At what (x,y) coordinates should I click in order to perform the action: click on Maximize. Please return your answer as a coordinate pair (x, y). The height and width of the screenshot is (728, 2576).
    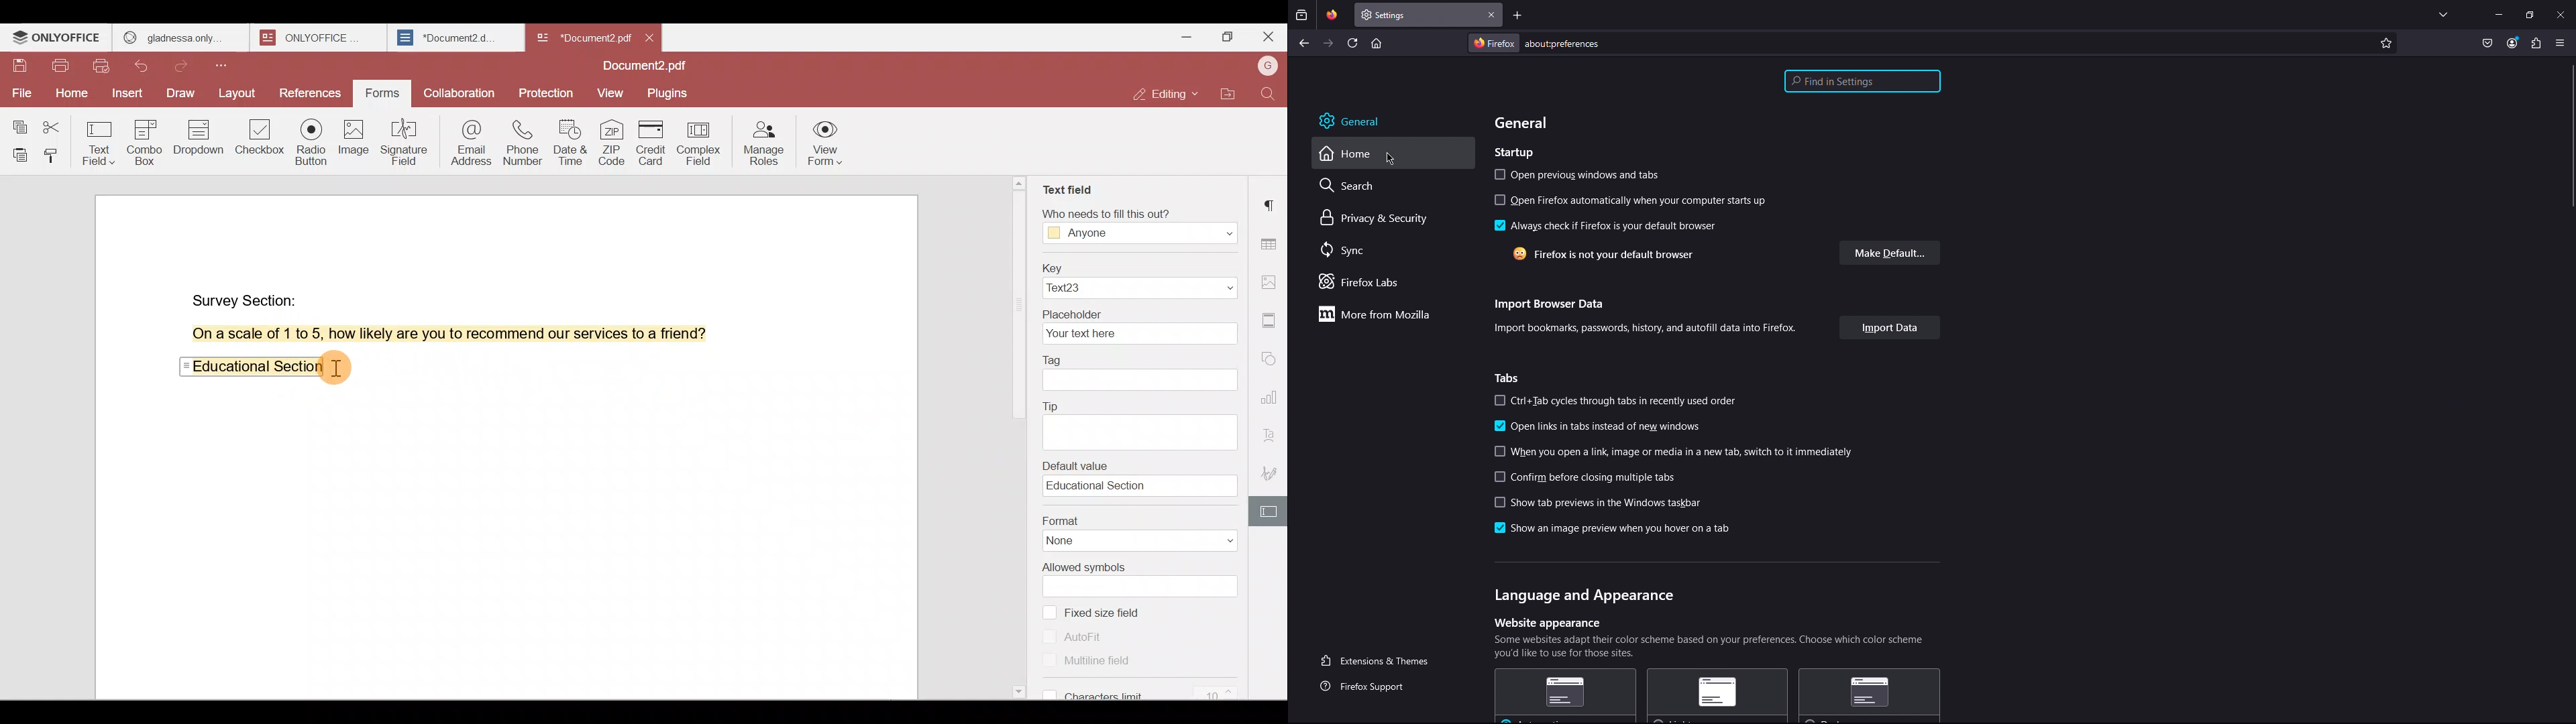
    Looking at the image, I should click on (2530, 14).